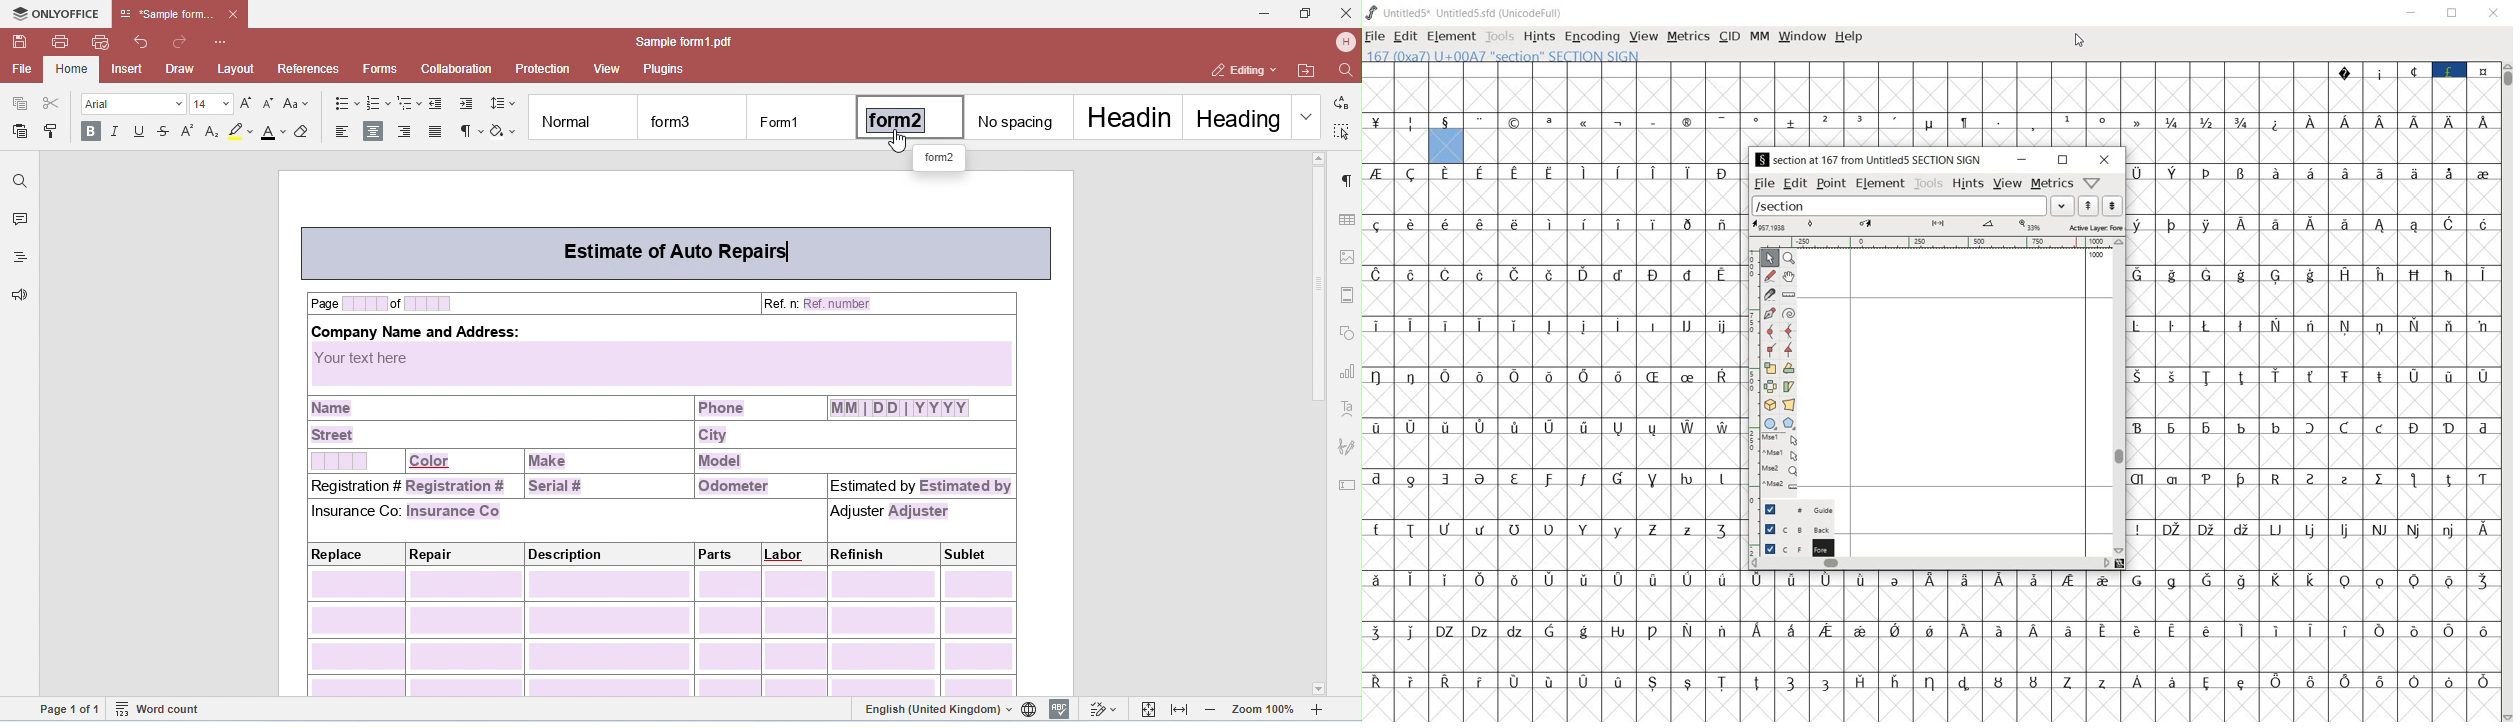 The height and width of the screenshot is (728, 2520). What do you see at coordinates (2063, 160) in the screenshot?
I see `restore` at bounding box center [2063, 160].